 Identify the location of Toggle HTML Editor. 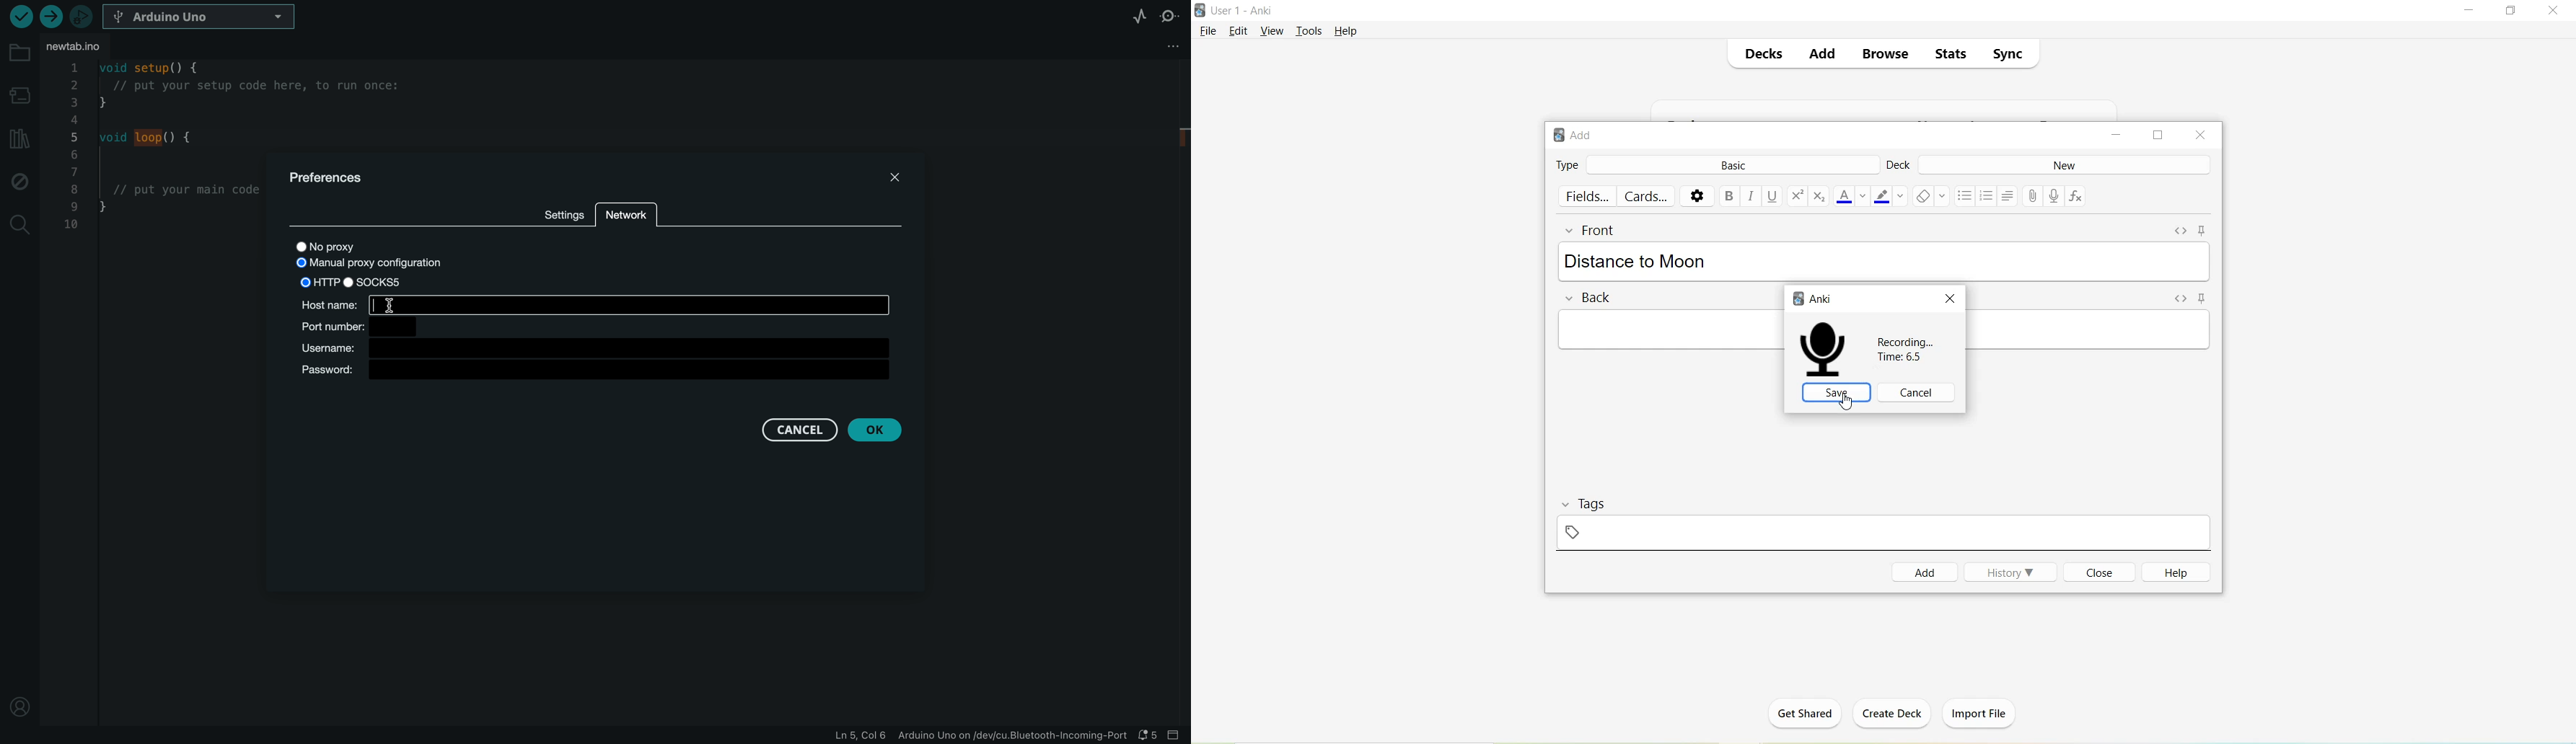
(2181, 300).